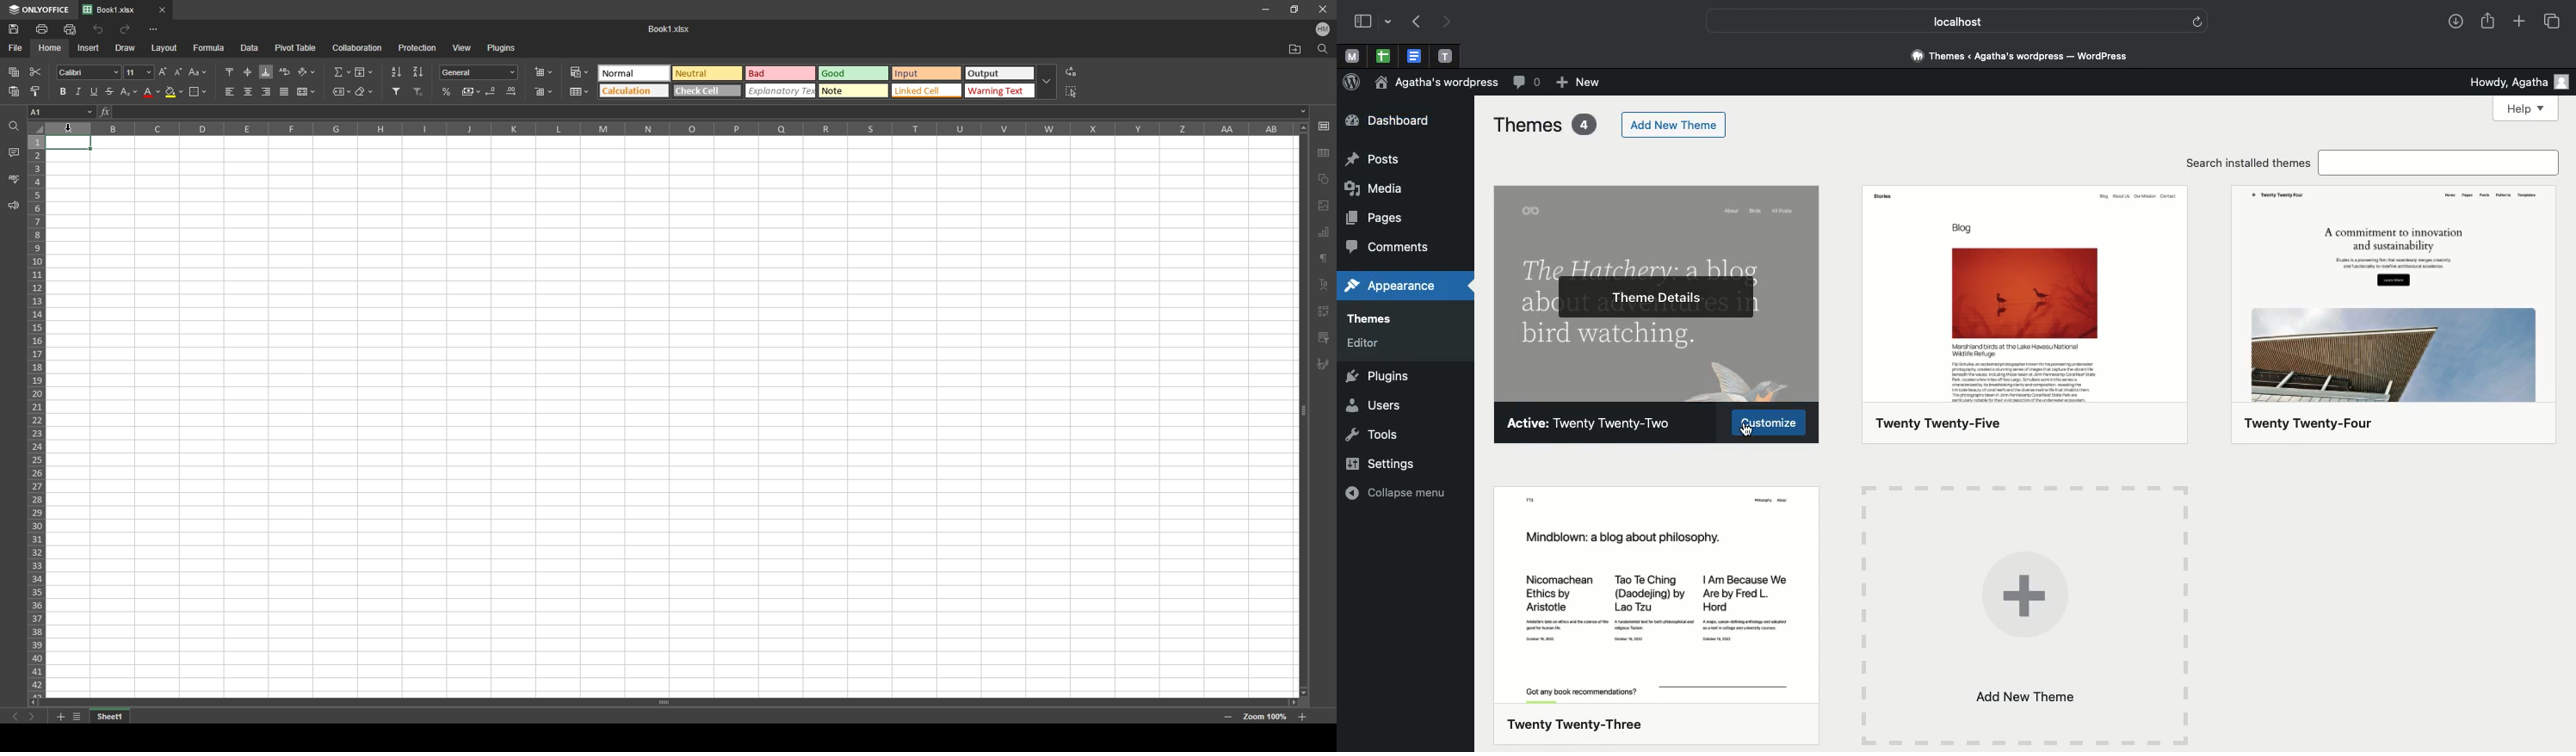 Image resolution: width=2576 pixels, height=756 pixels. What do you see at coordinates (1396, 287) in the screenshot?
I see `Appearance` at bounding box center [1396, 287].